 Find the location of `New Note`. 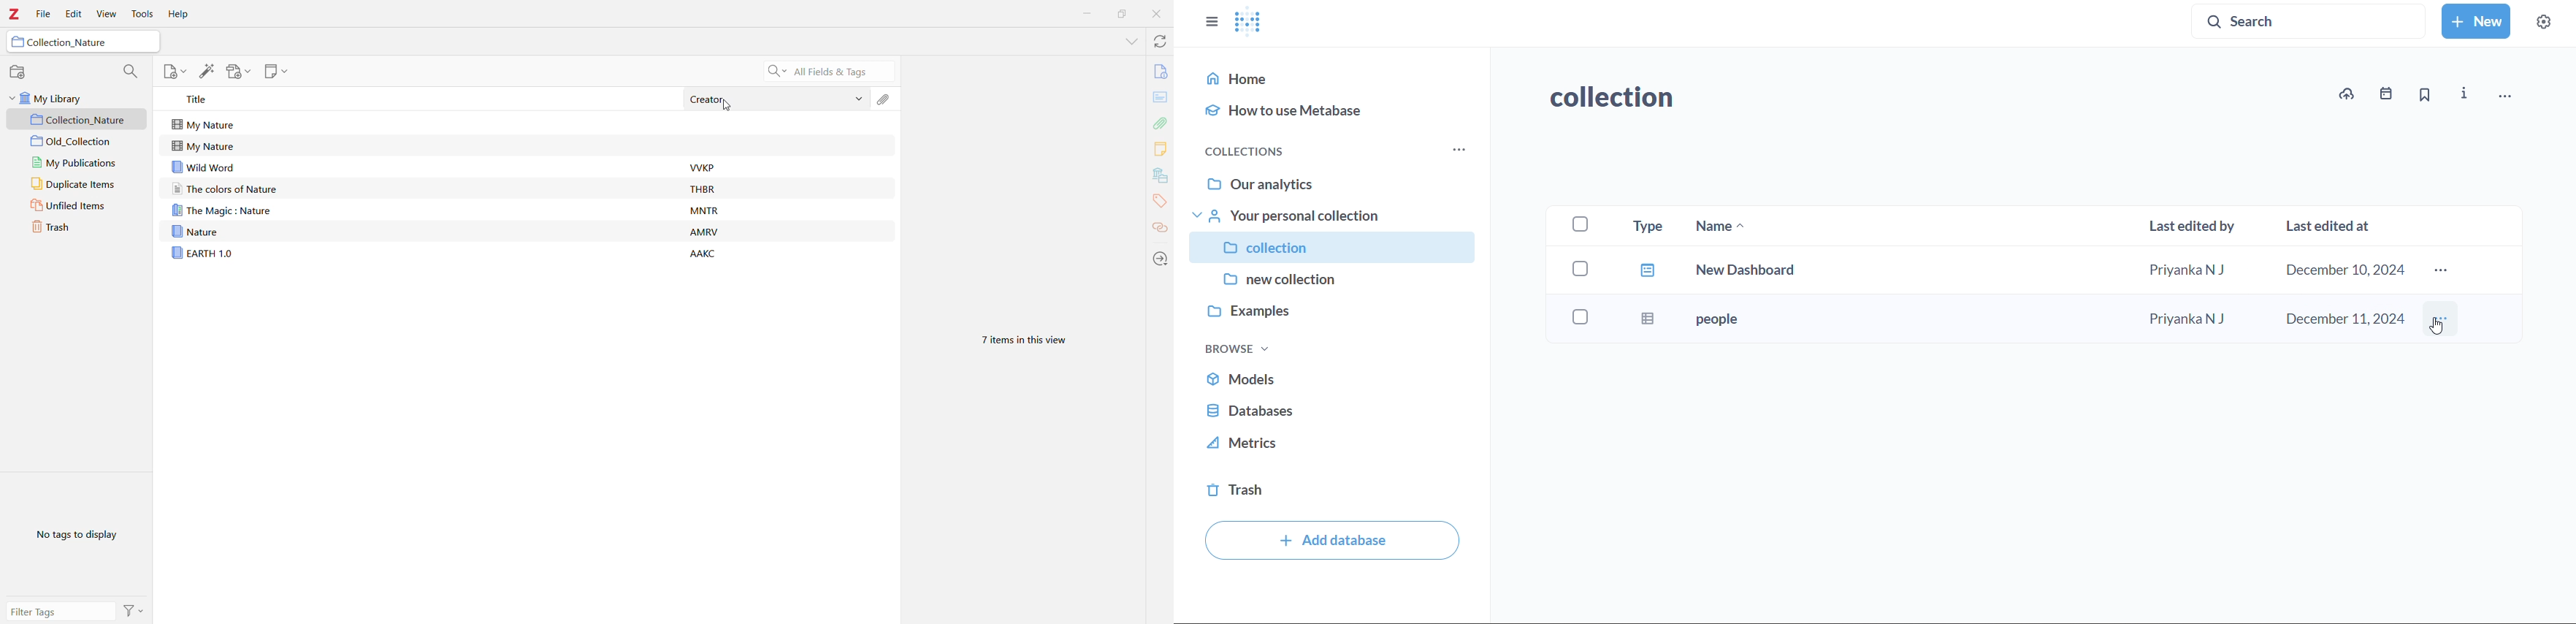

New Note is located at coordinates (172, 71).